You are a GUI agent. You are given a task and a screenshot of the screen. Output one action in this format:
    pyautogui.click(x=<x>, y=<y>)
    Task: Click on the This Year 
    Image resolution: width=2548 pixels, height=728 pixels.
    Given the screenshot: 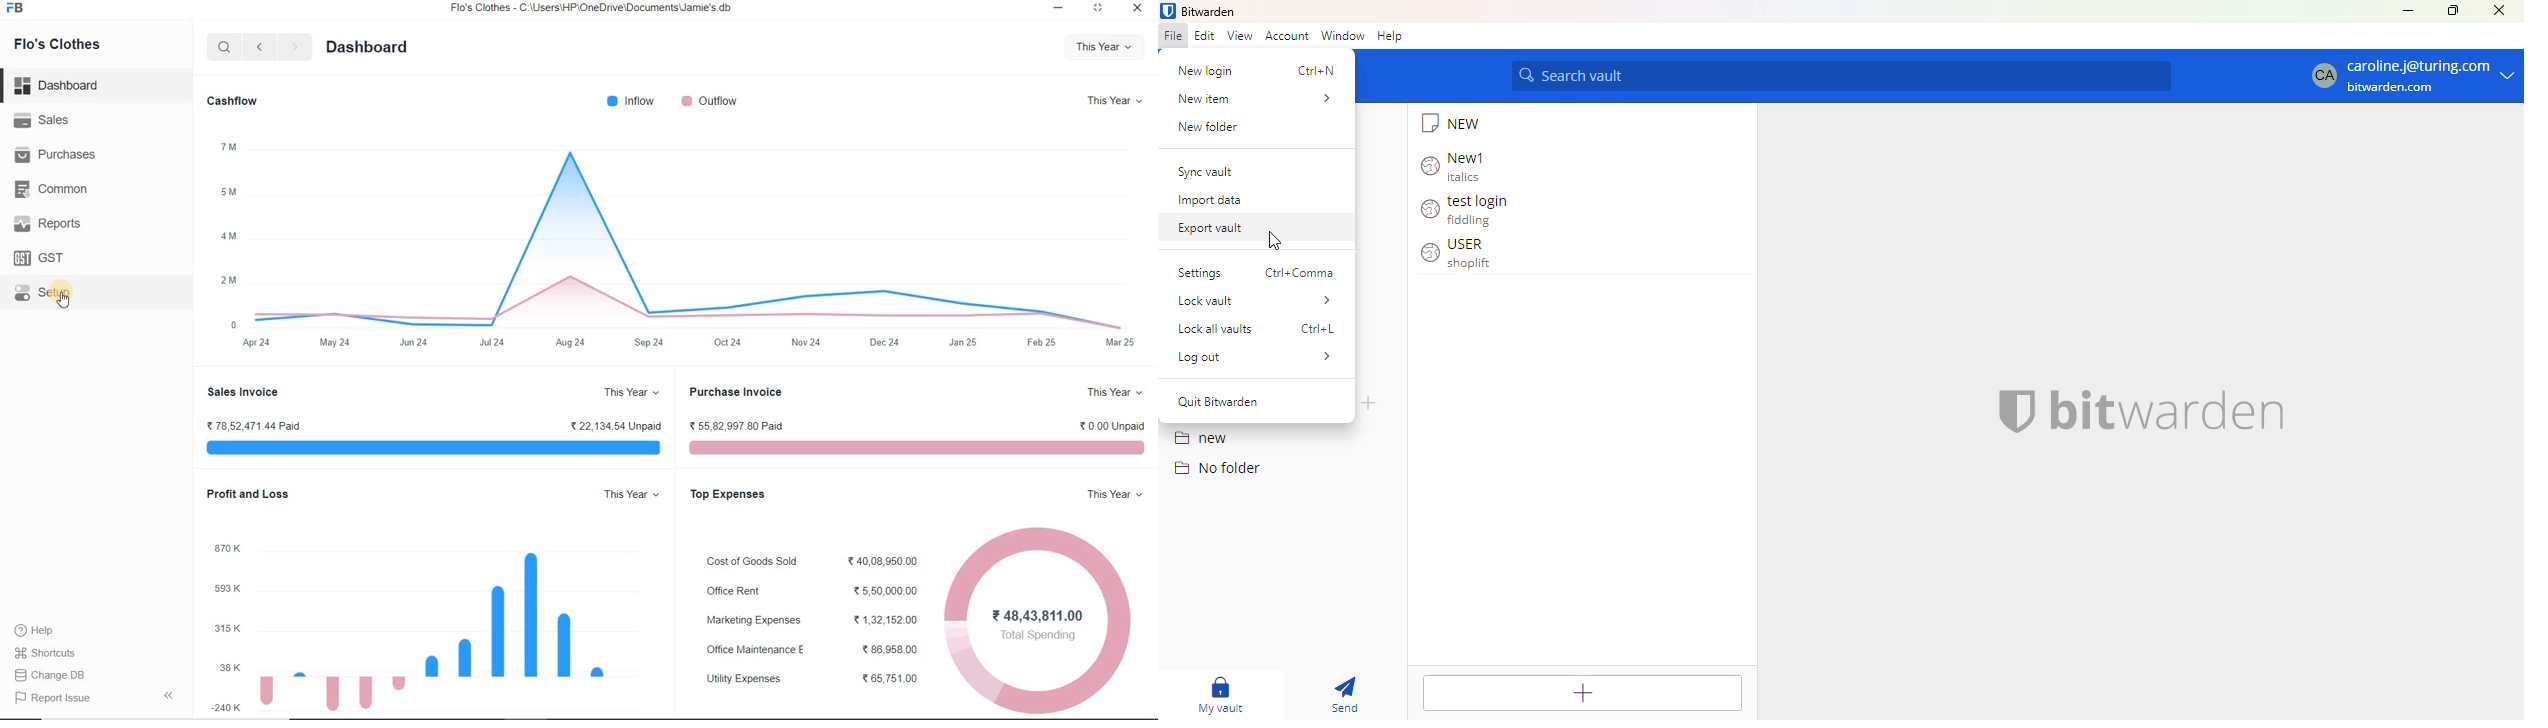 What is the action you would take?
    pyautogui.click(x=1114, y=494)
    